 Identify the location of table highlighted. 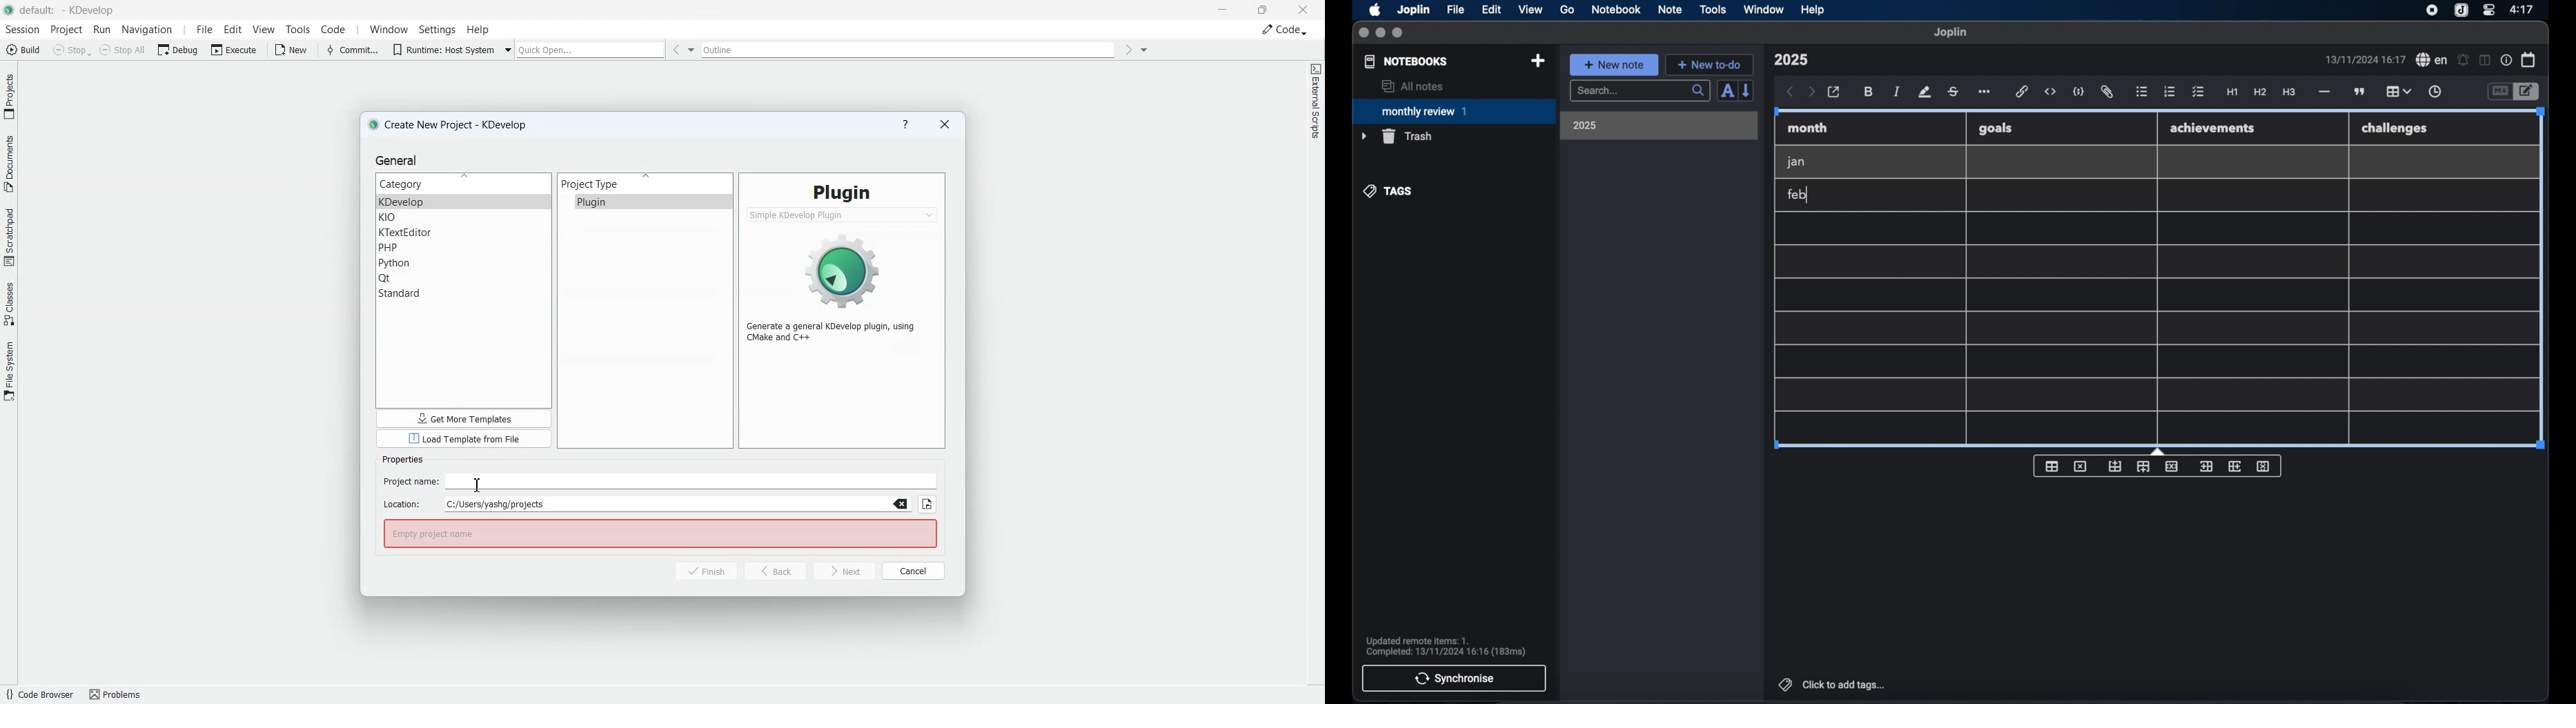
(2397, 91).